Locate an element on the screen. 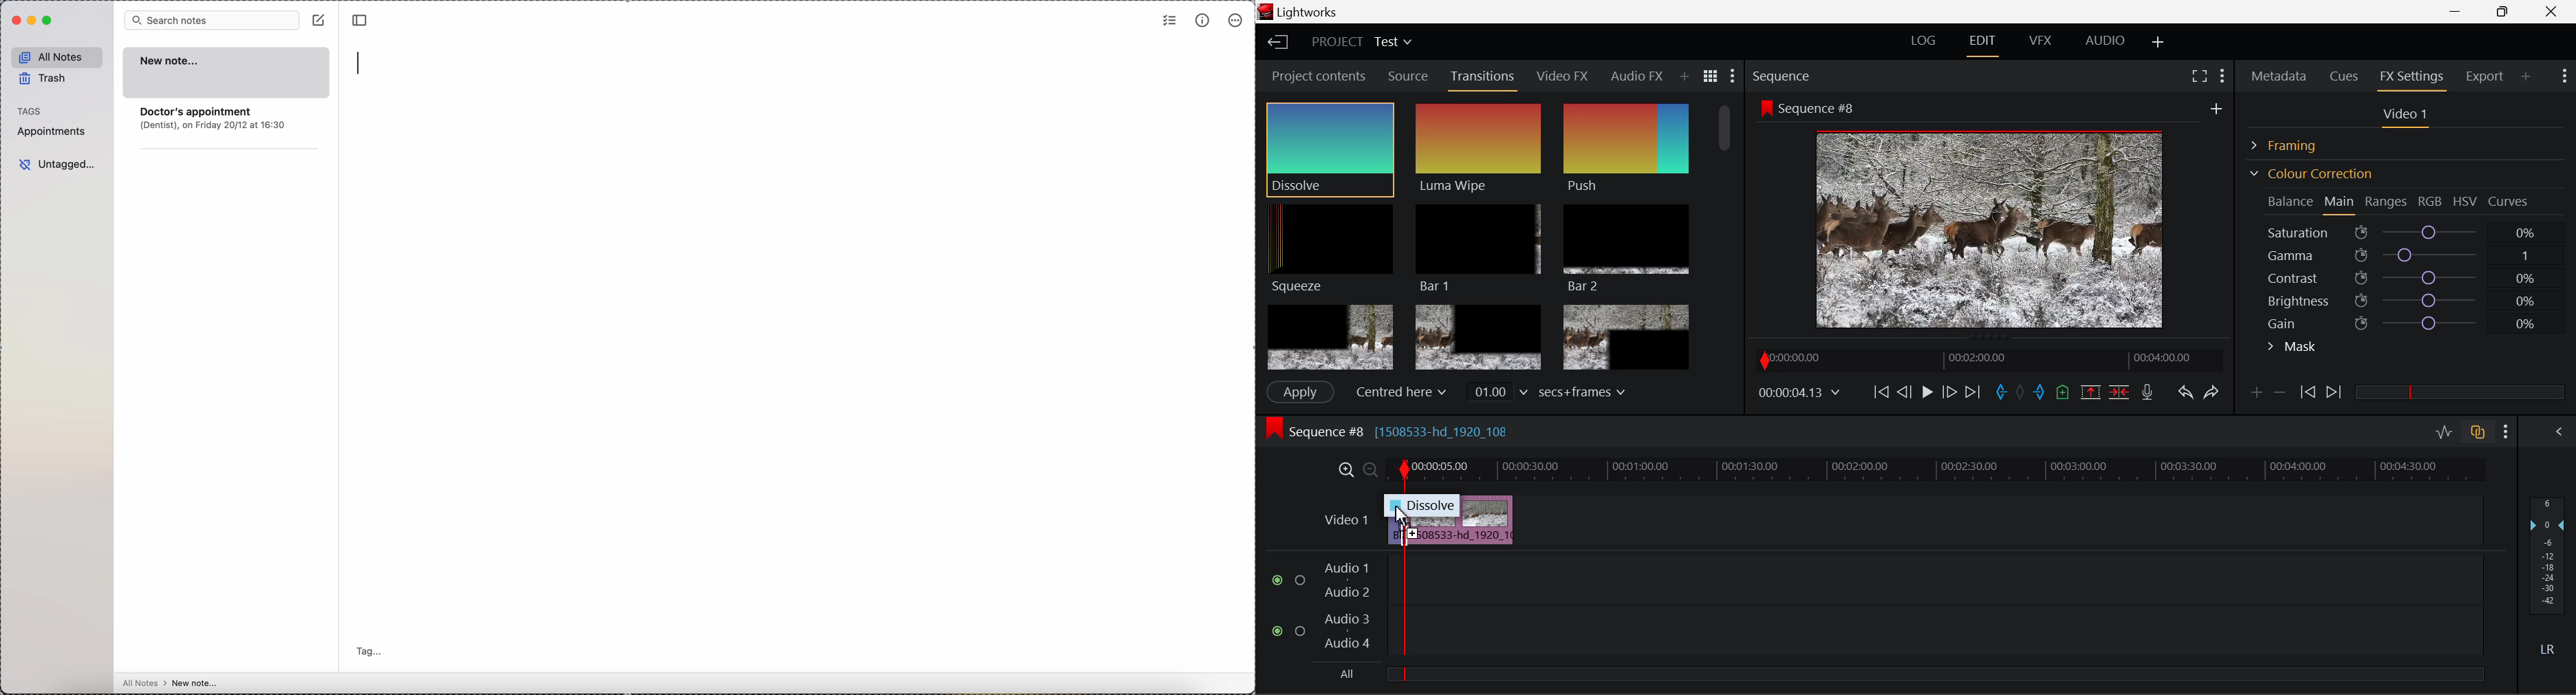  toggle sidebar is located at coordinates (359, 19).